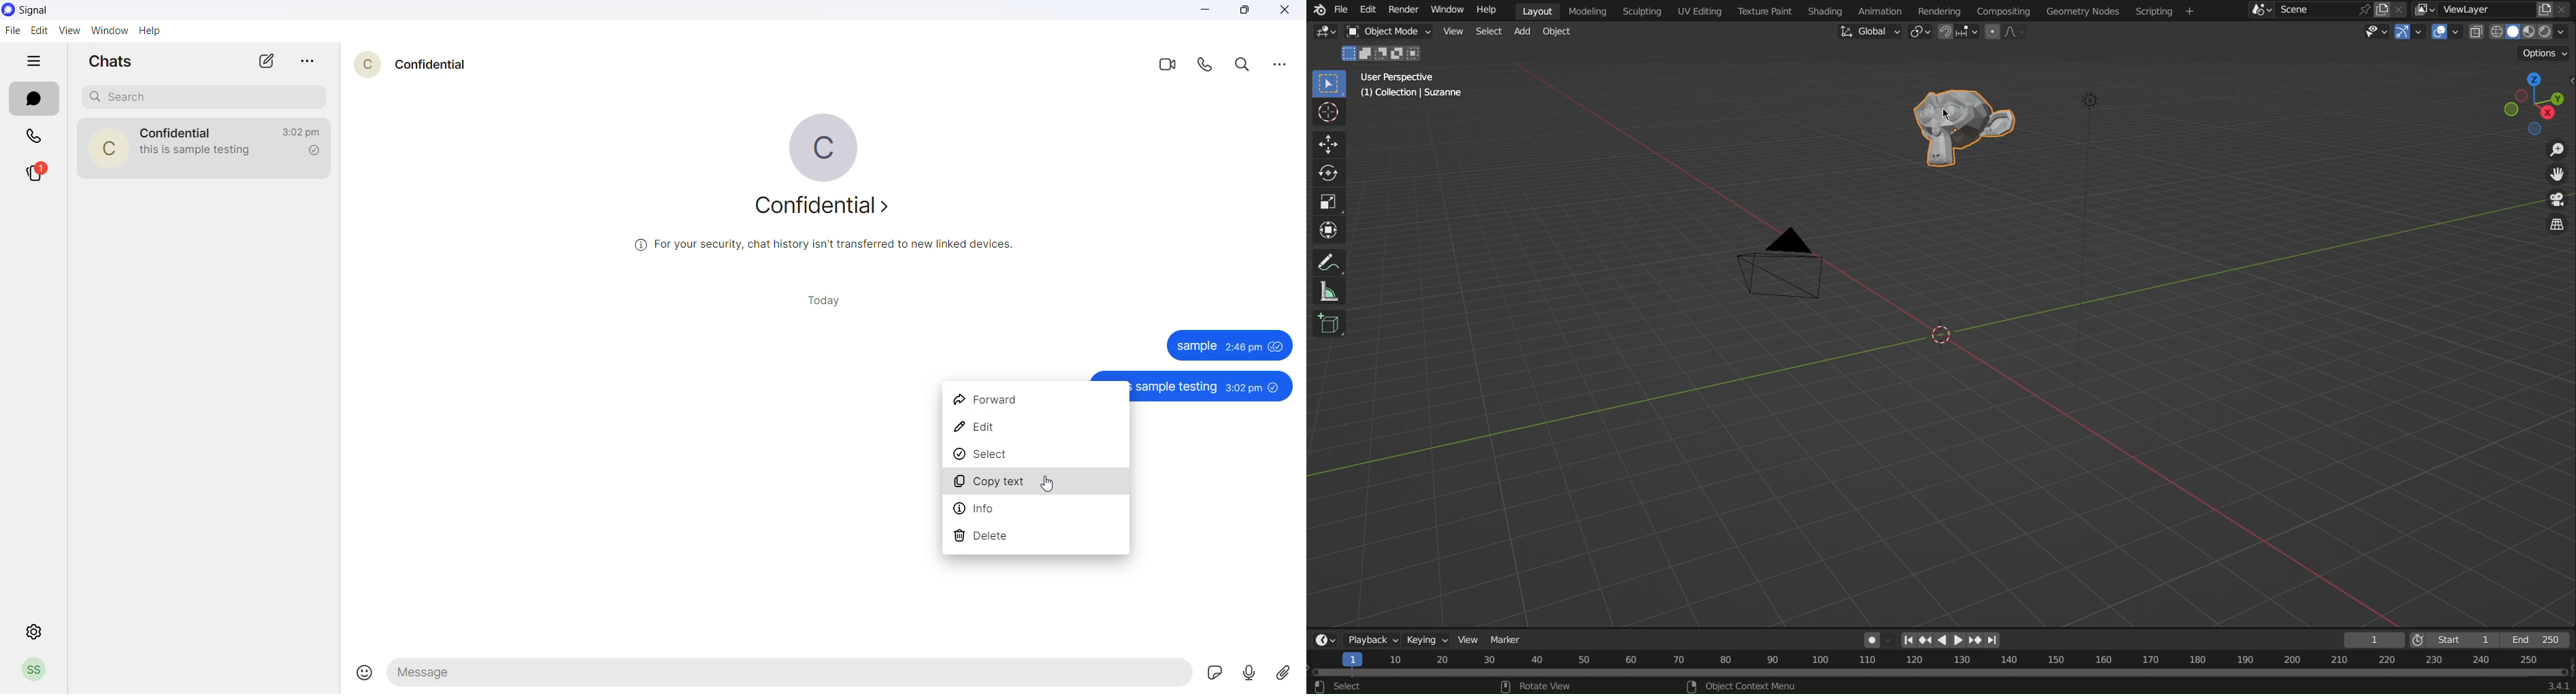 The width and height of the screenshot is (2576, 700). What do you see at coordinates (12, 31) in the screenshot?
I see `file` at bounding box center [12, 31].